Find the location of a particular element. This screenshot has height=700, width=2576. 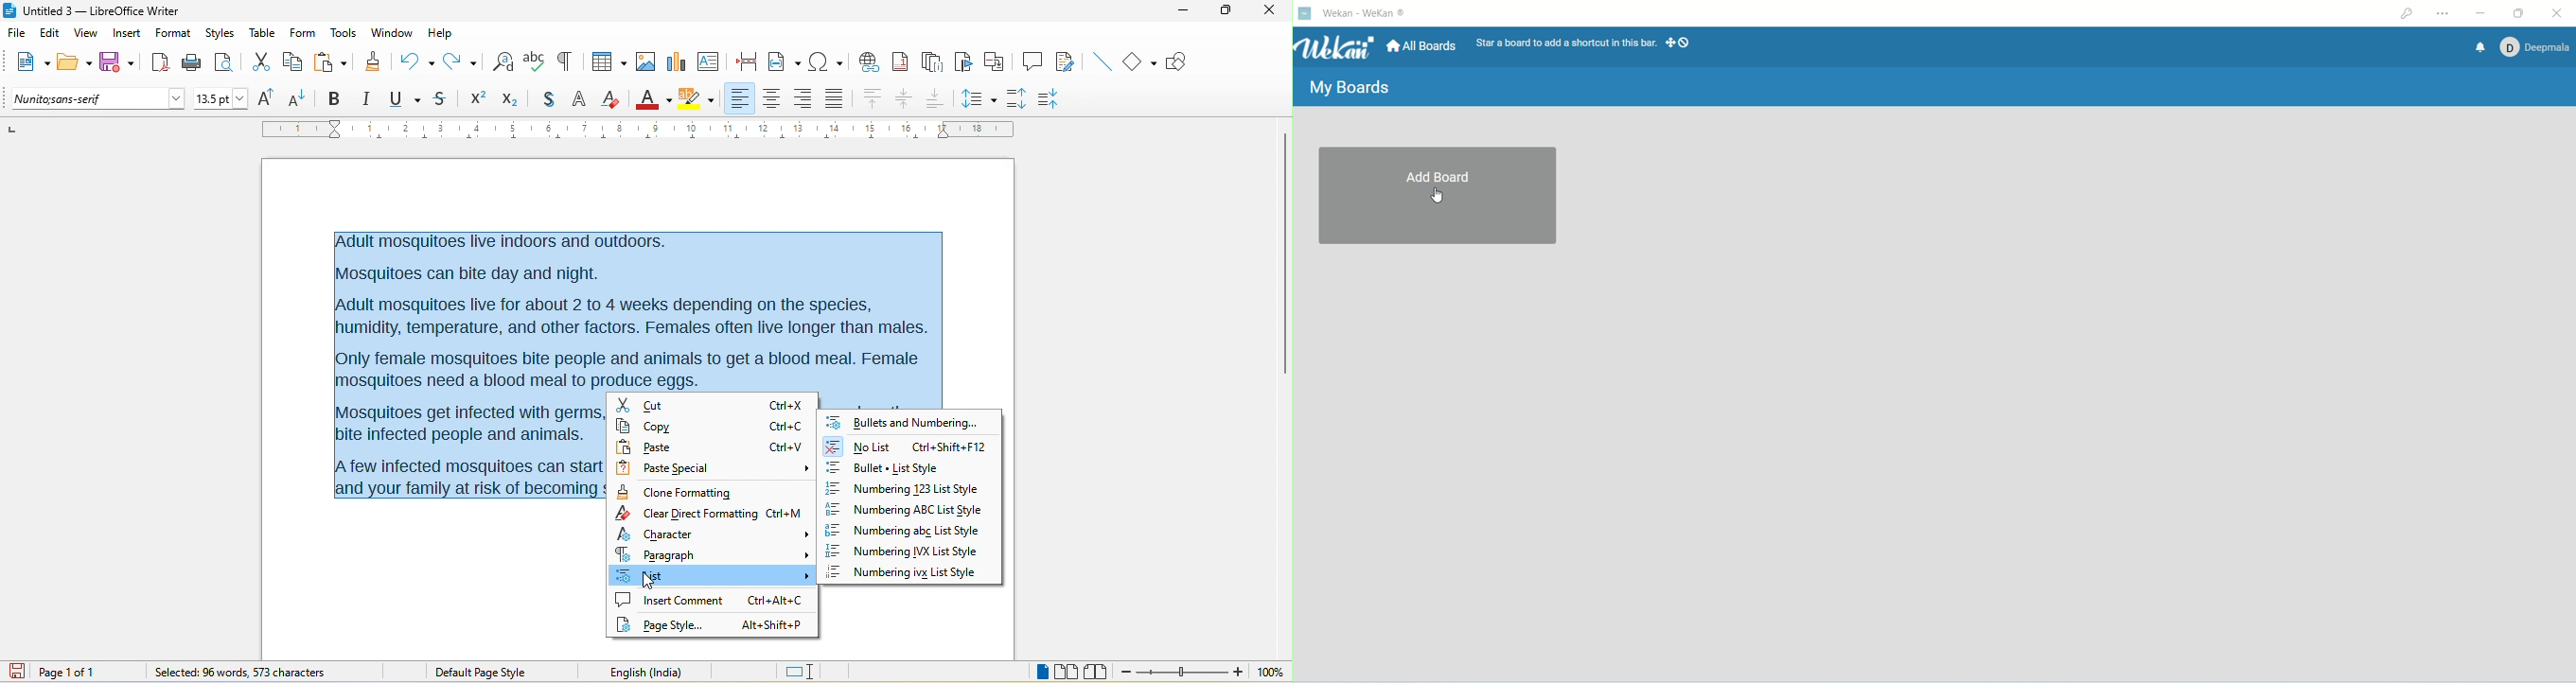

cursor movement is located at coordinates (657, 581).